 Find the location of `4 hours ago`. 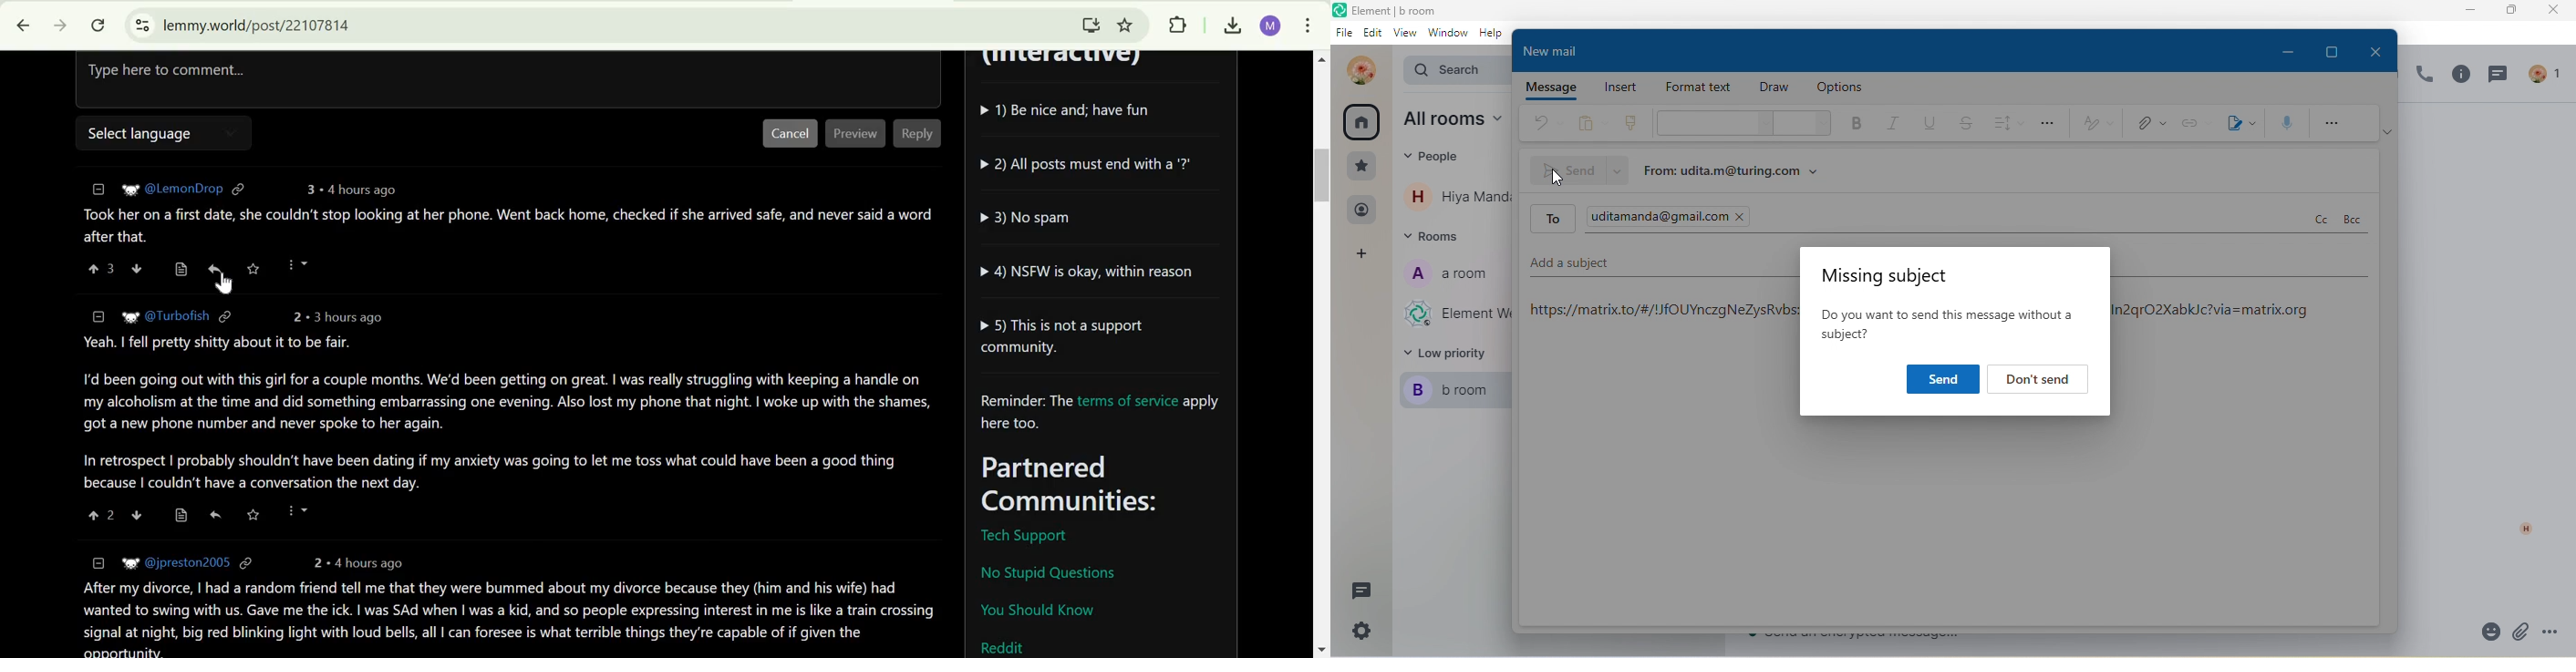

4 hours ago is located at coordinates (357, 190).